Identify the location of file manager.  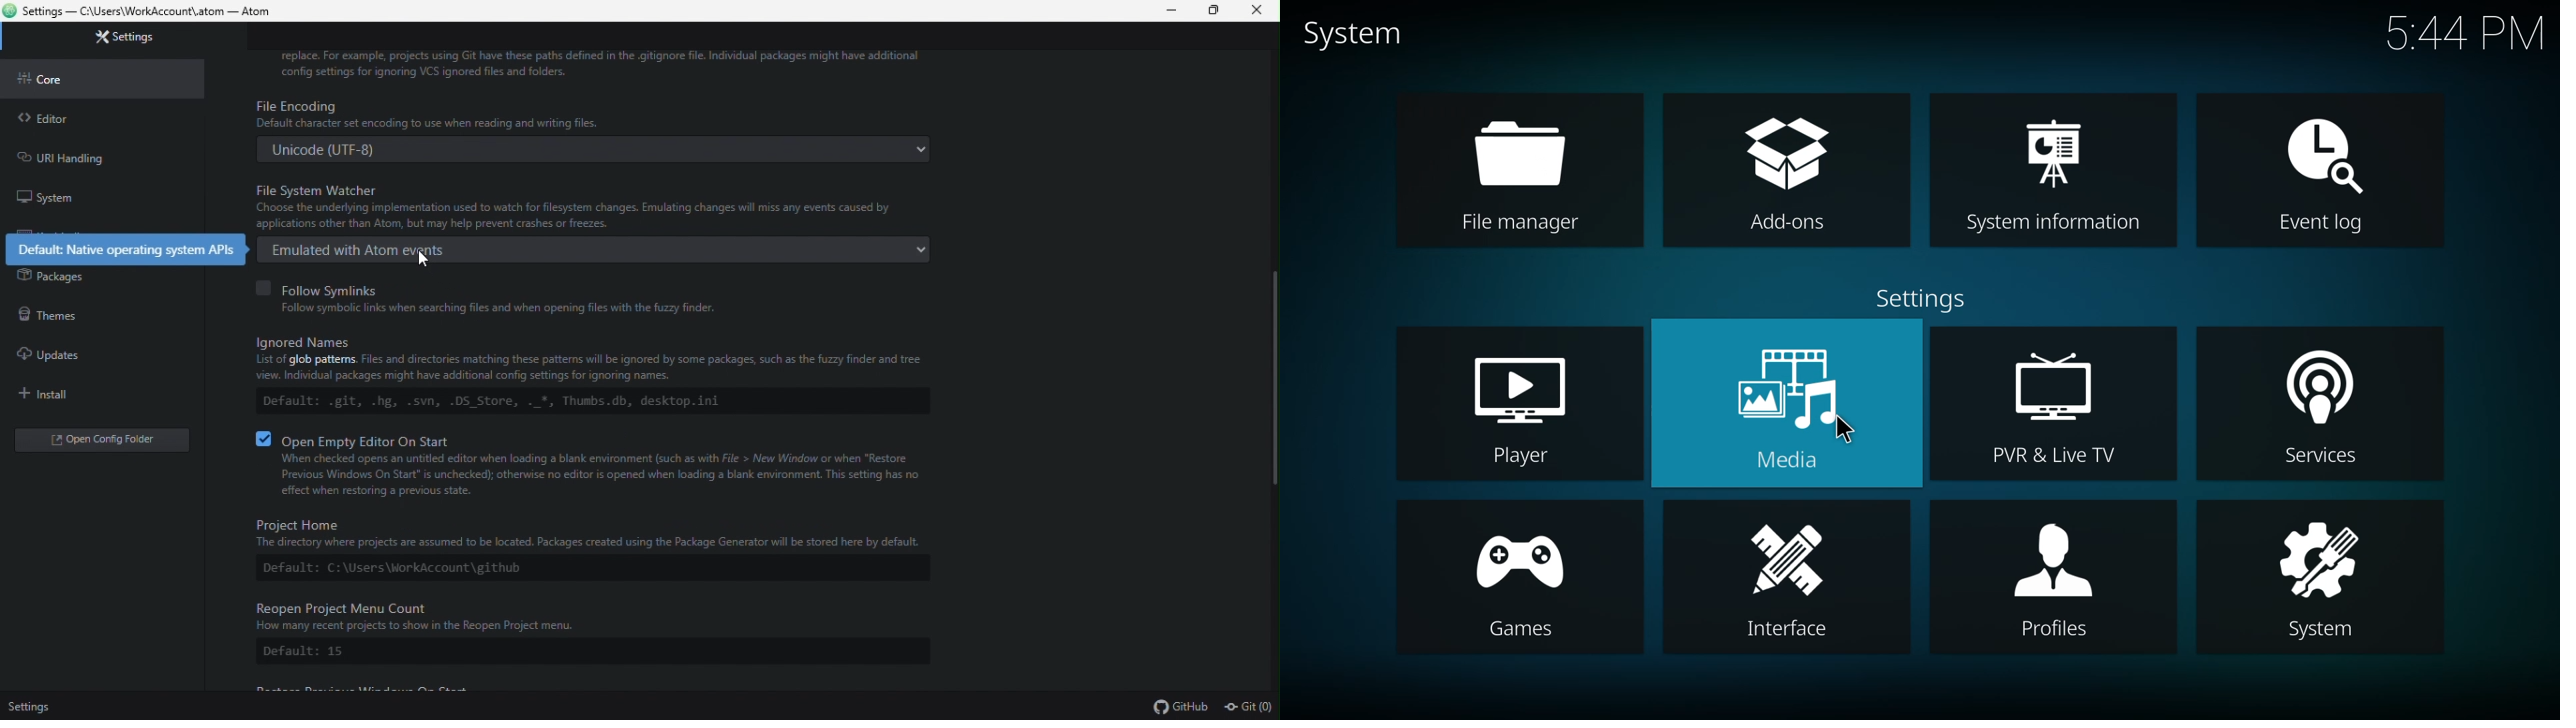
(1528, 153).